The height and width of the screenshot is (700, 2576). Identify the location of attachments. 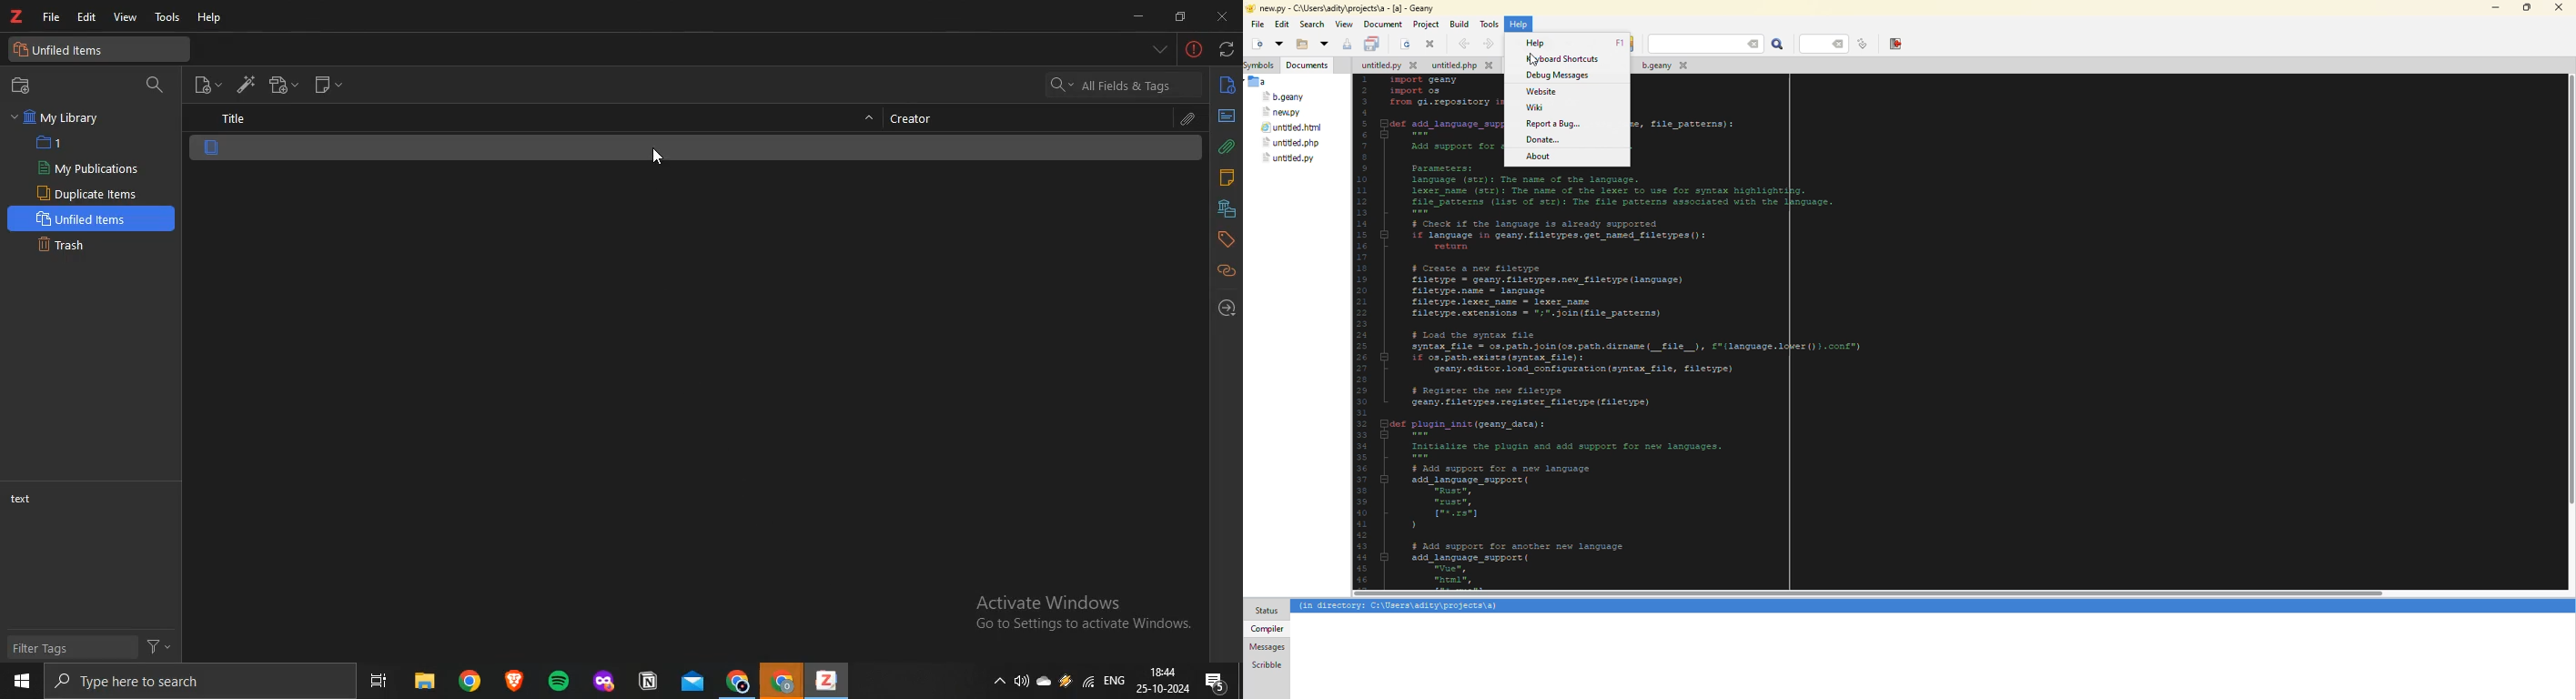
(1227, 147).